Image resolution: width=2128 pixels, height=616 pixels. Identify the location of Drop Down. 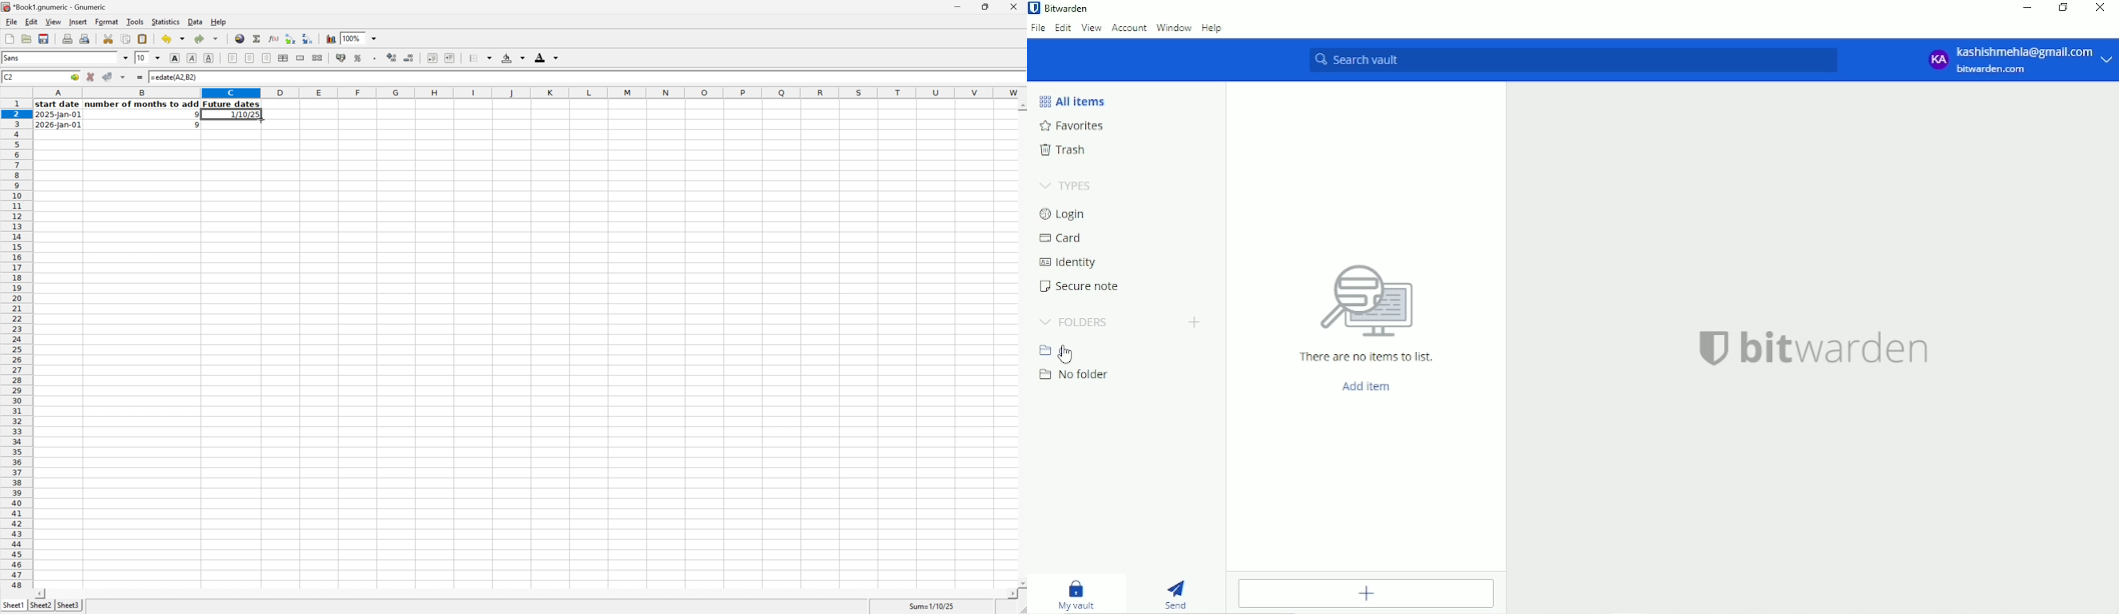
(158, 58).